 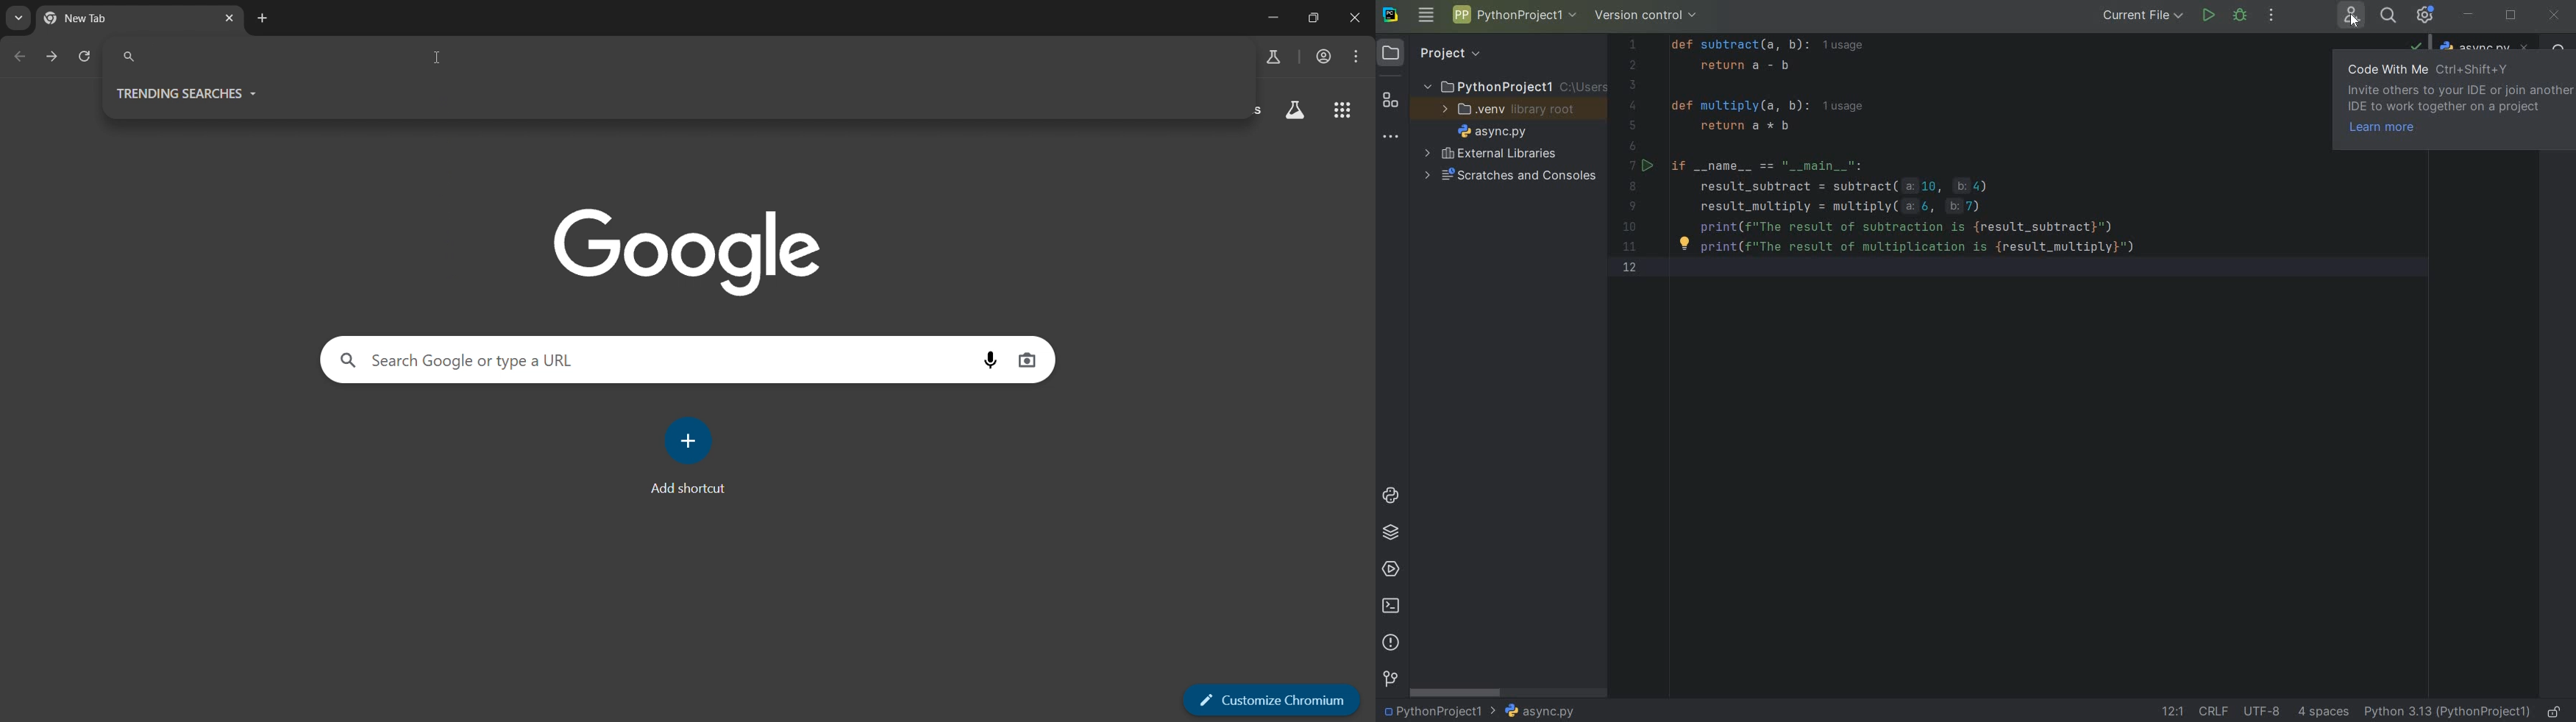 I want to click on Customize Chrome, so click(x=1268, y=699).